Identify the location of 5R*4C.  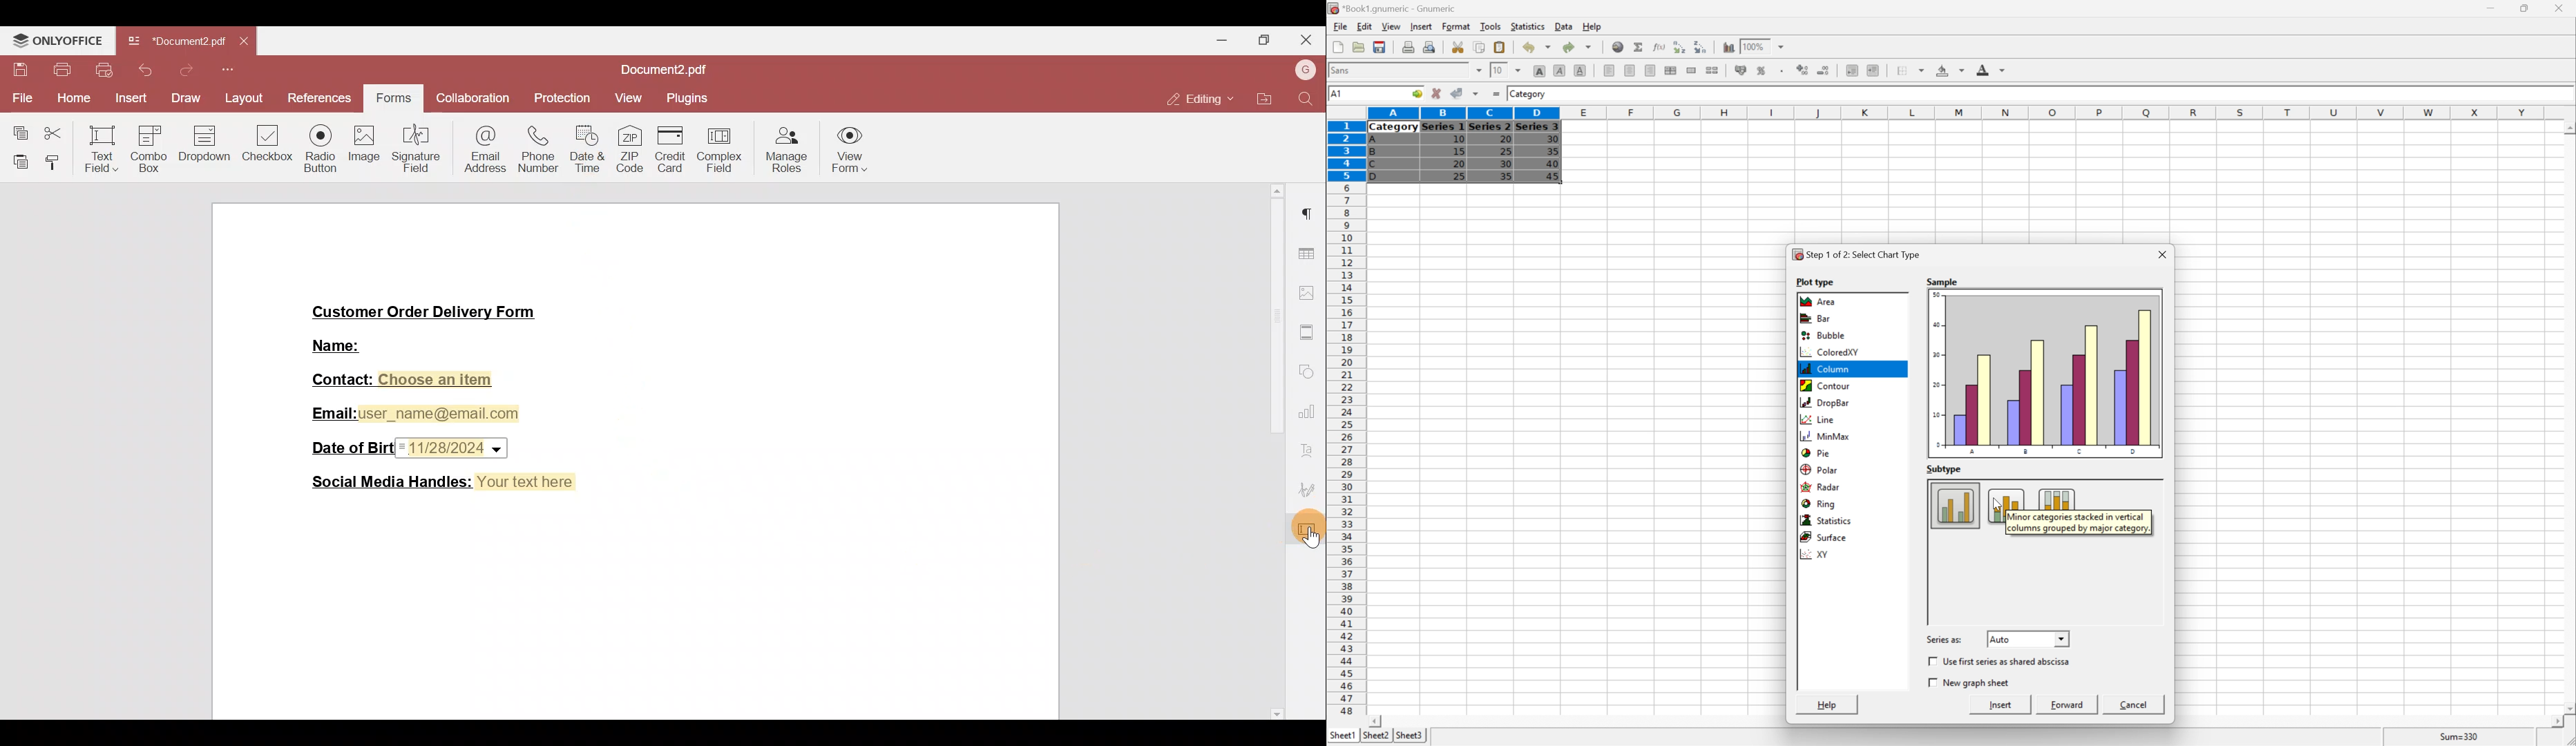
(1347, 95).